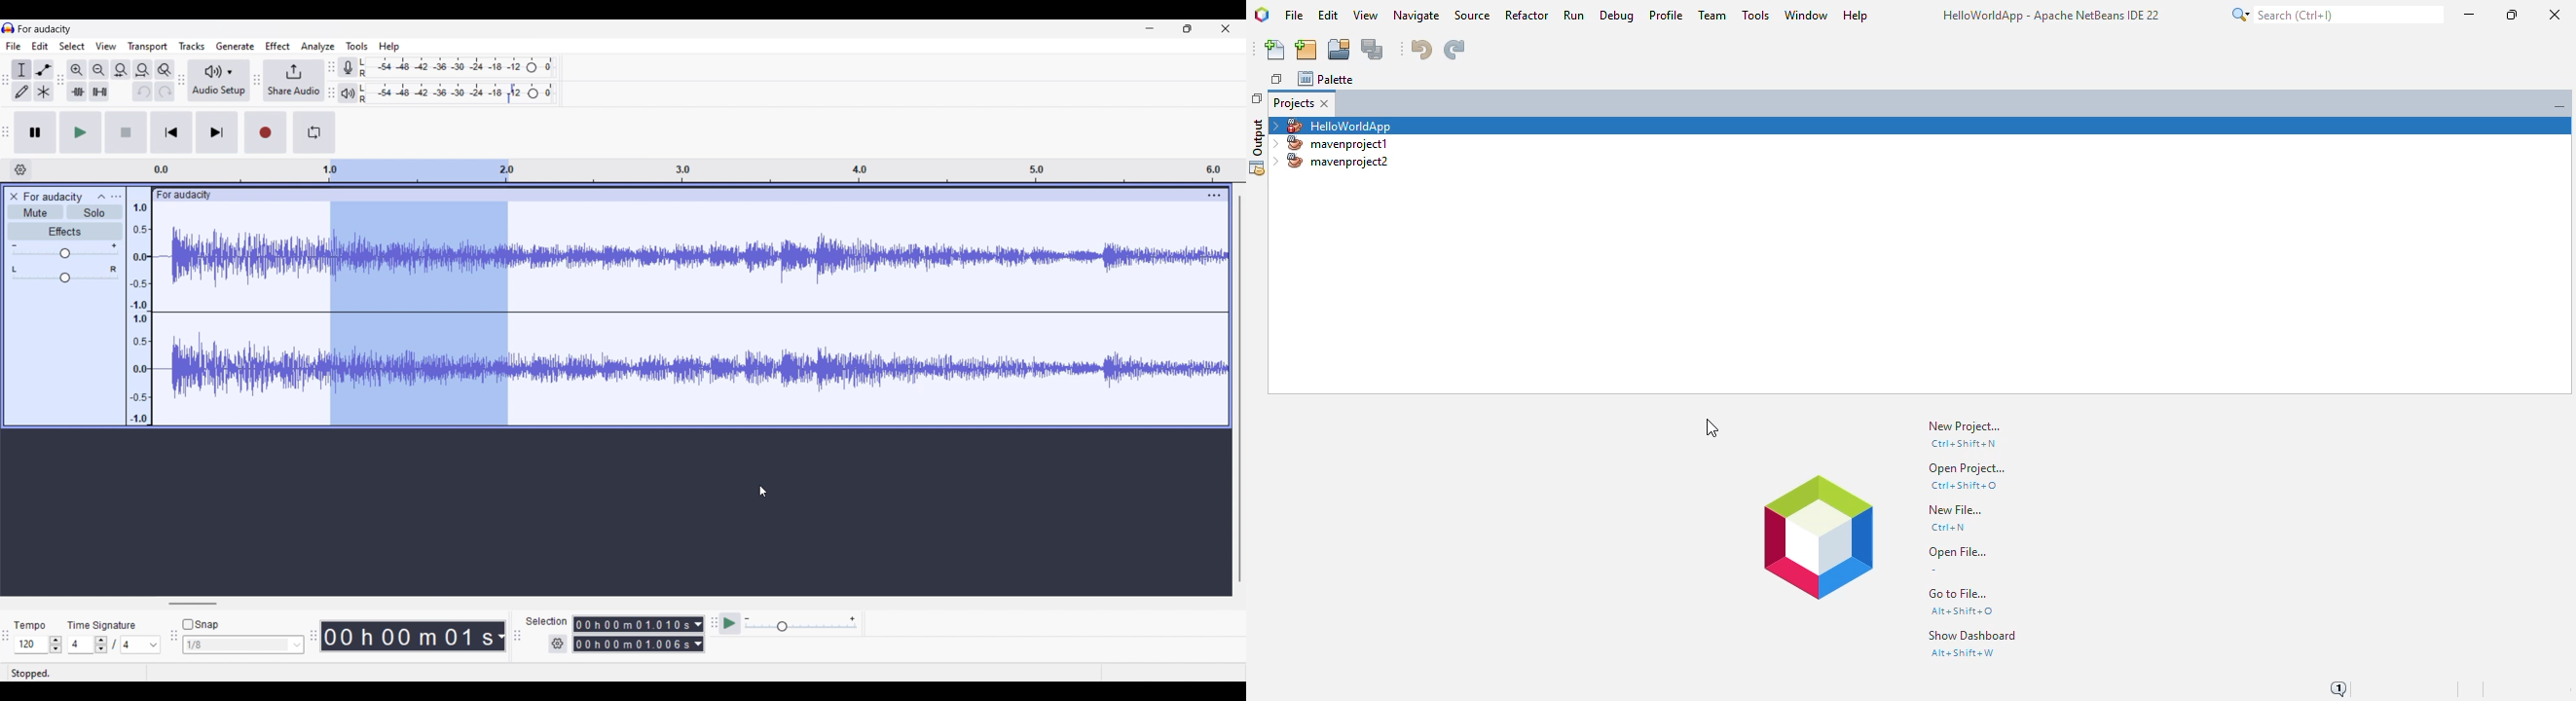 This screenshot has width=2576, height=728. Describe the element at coordinates (317, 47) in the screenshot. I see `Analyze menu` at that location.